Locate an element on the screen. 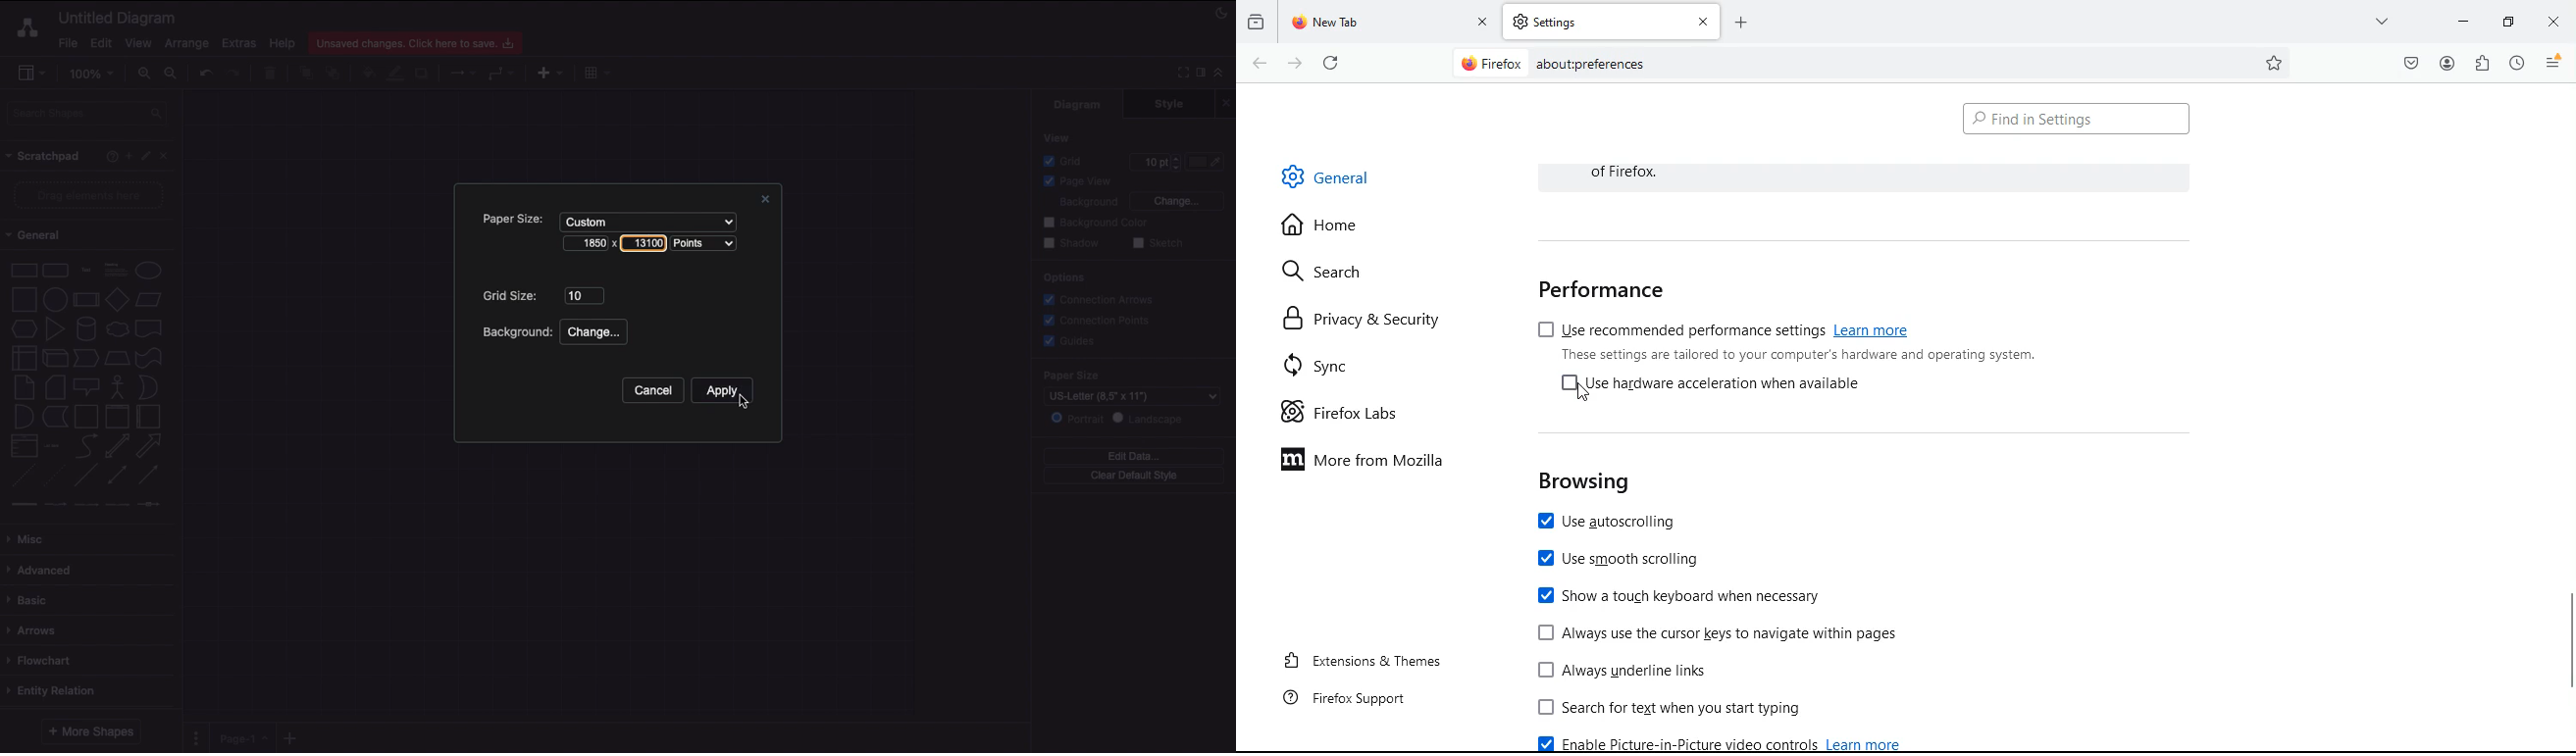 The height and width of the screenshot is (756, 2576). Document is located at coordinates (150, 328).